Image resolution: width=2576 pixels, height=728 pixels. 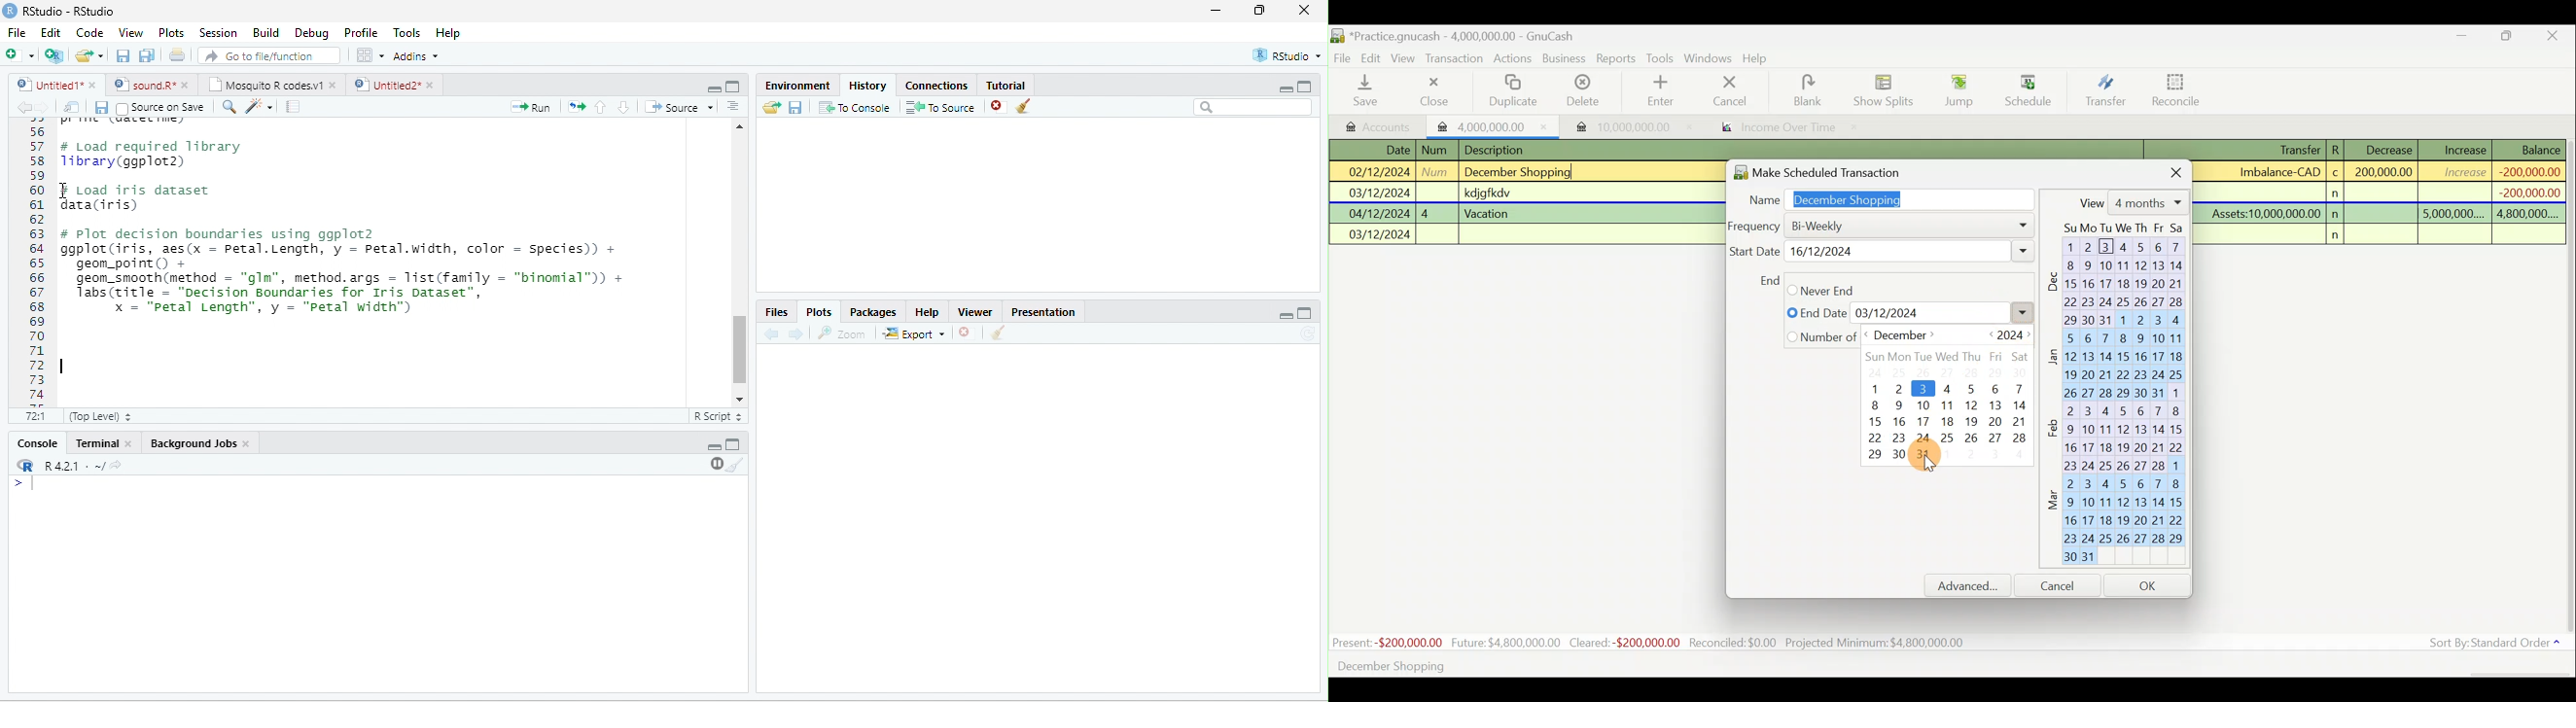 What do you see at coordinates (576, 107) in the screenshot?
I see `rerun` at bounding box center [576, 107].